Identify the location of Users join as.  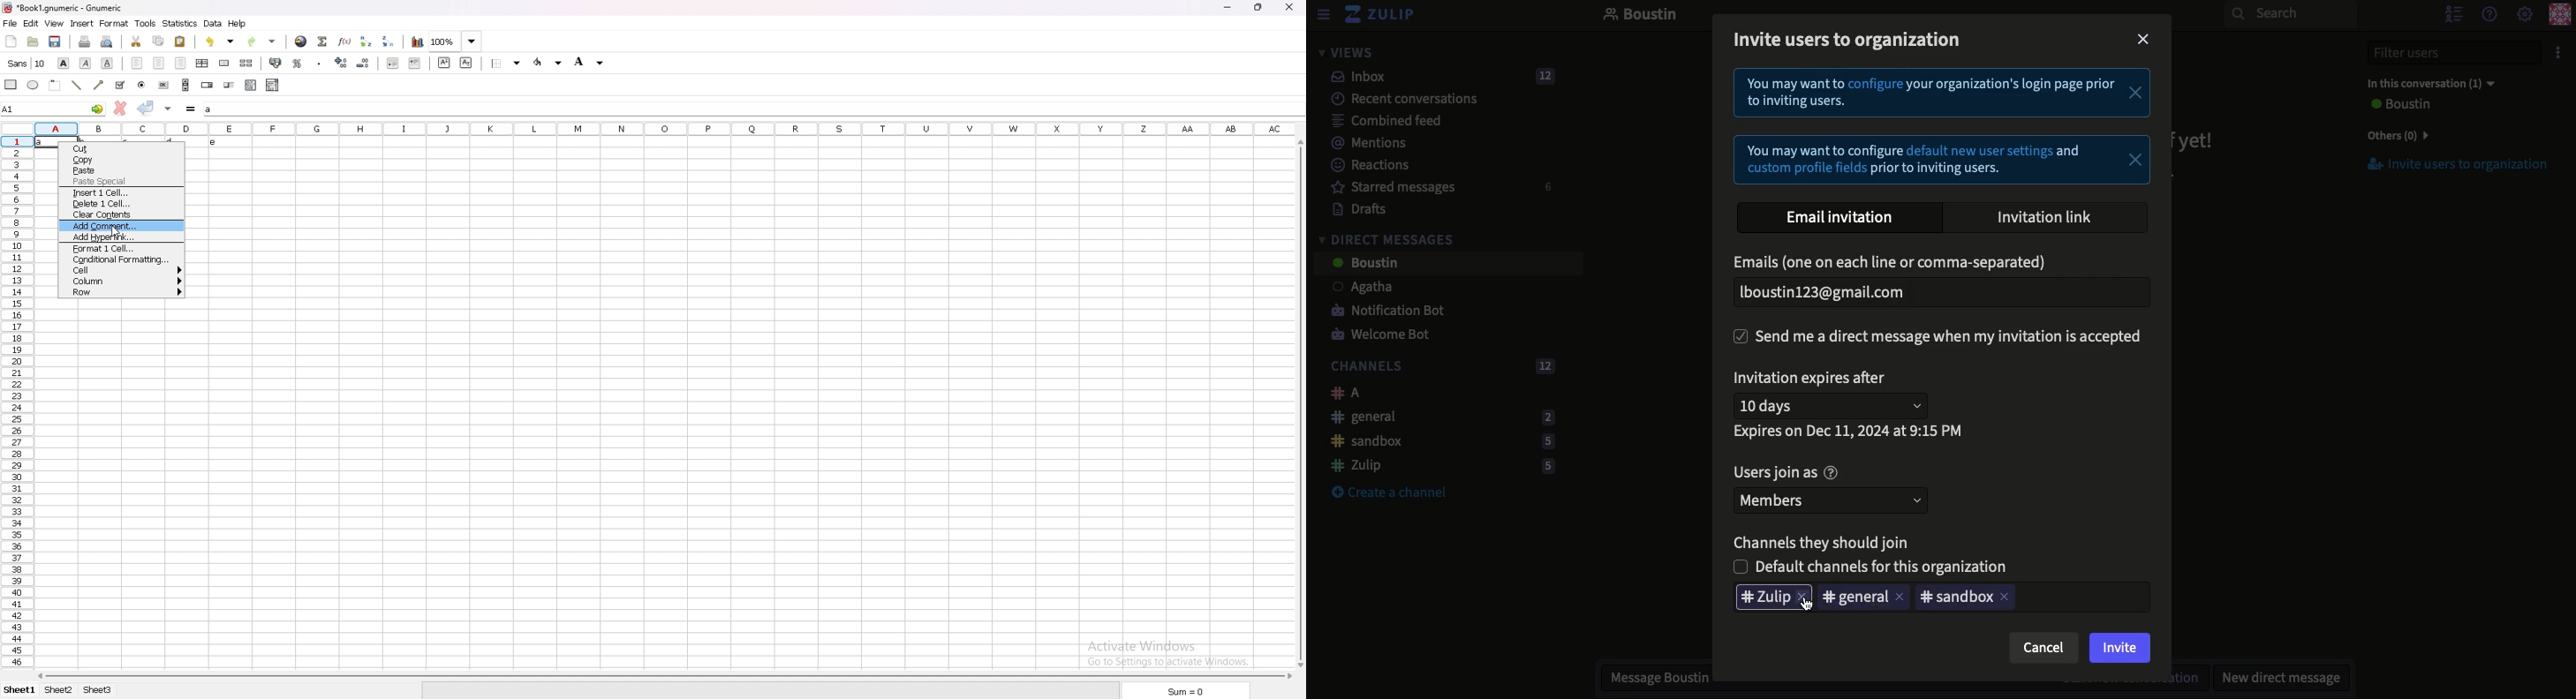
(1785, 473).